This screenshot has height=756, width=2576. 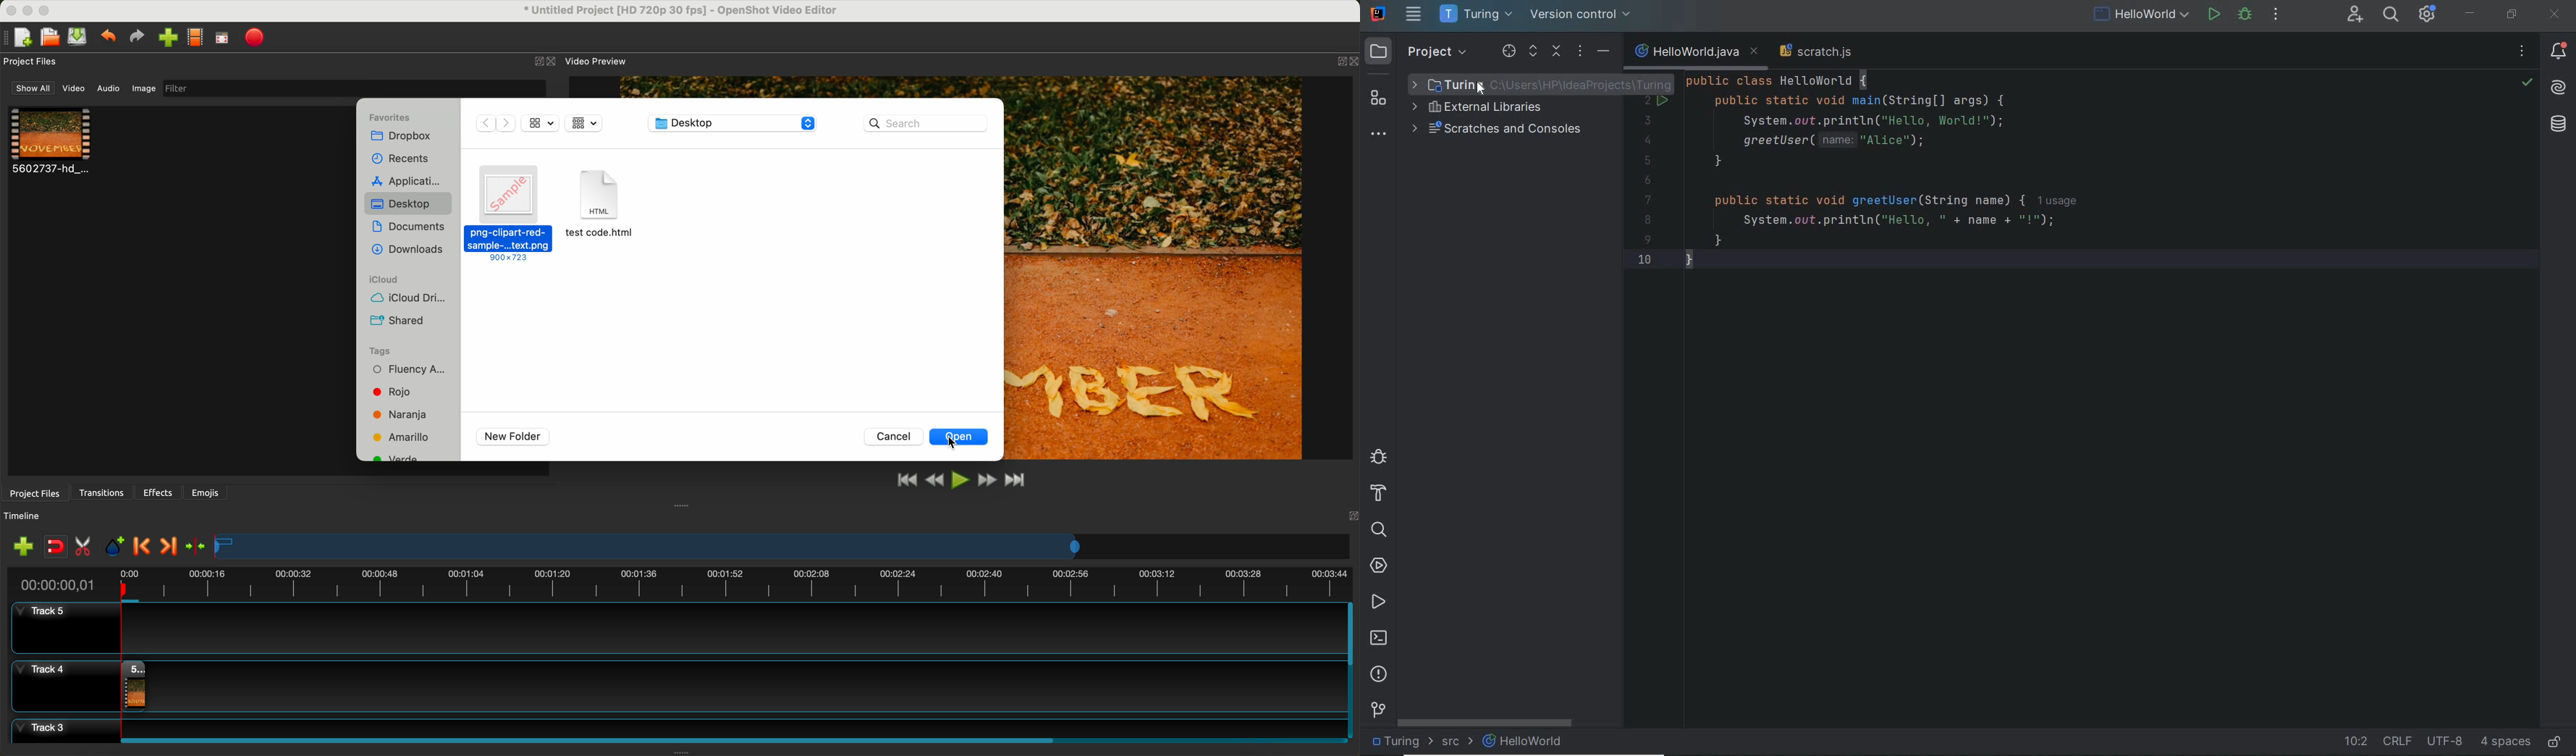 What do you see at coordinates (583, 123) in the screenshot?
I see `view` at bounding box center [583, 123].